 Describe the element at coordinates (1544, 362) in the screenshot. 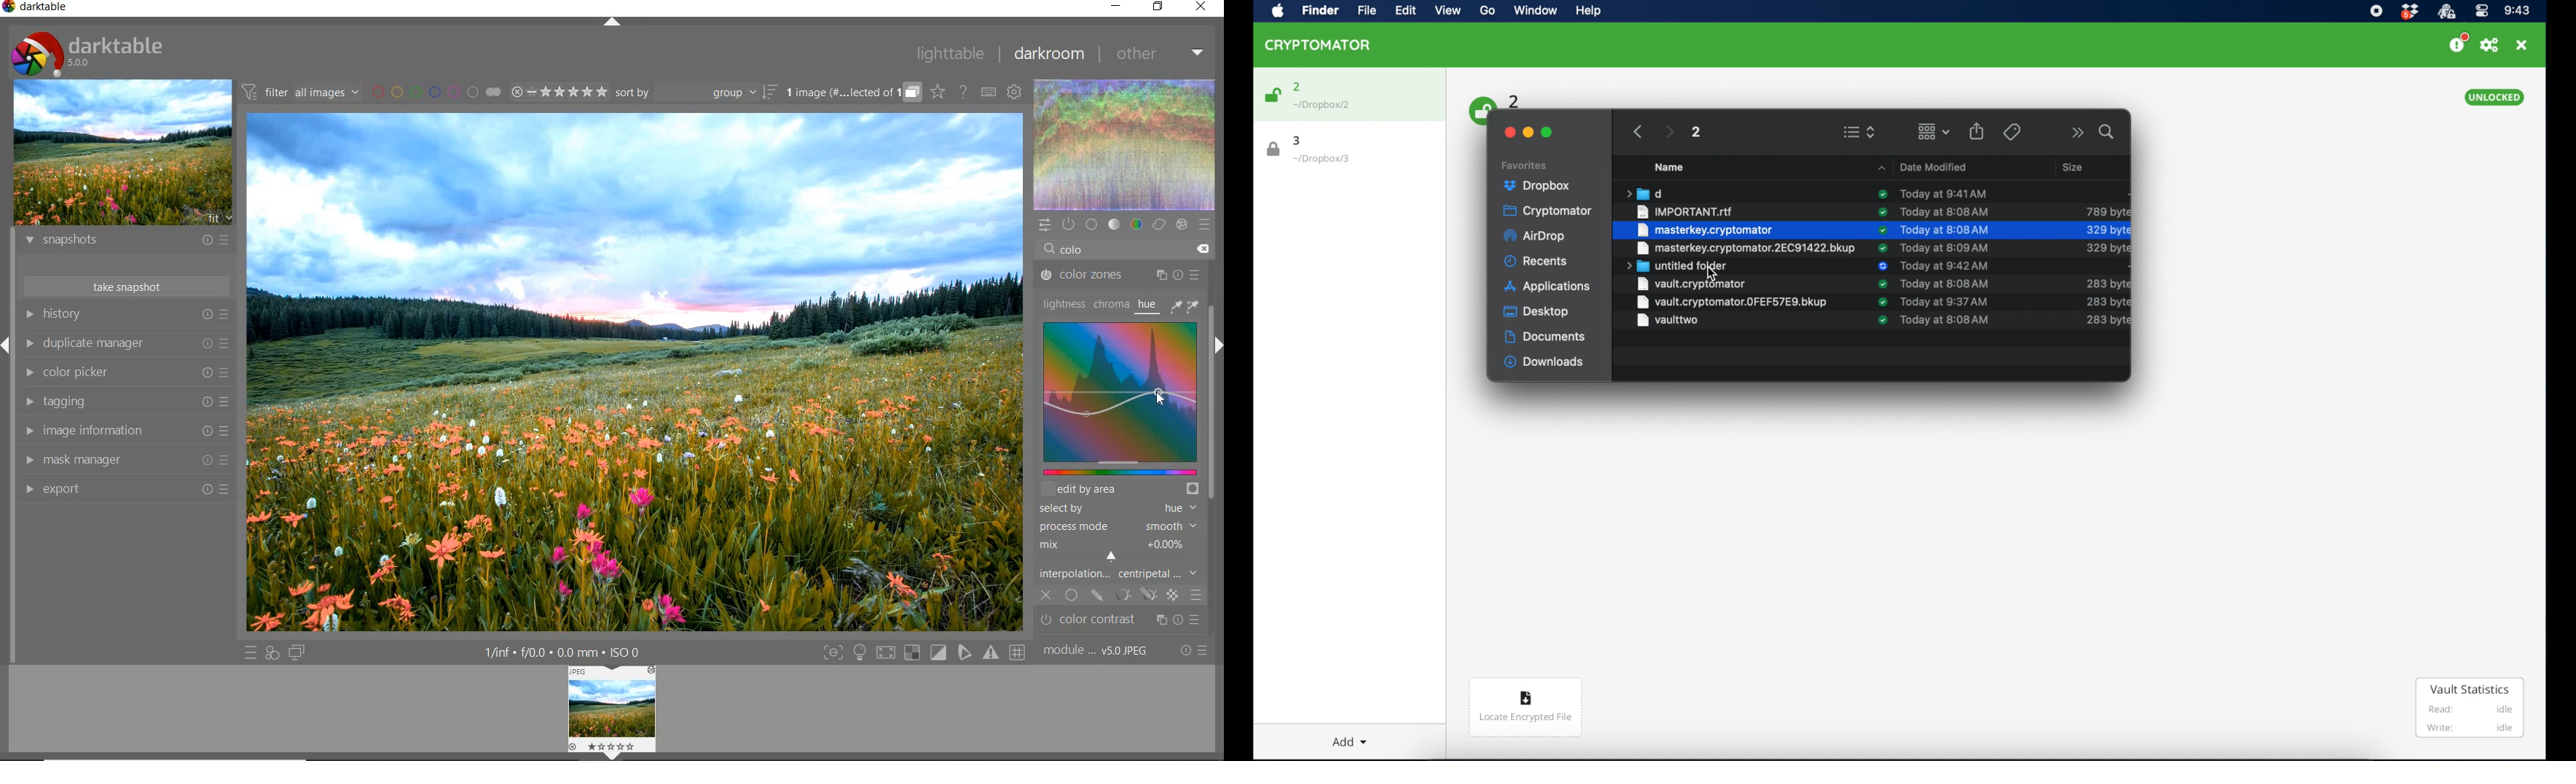

I see `downloads` at that location.